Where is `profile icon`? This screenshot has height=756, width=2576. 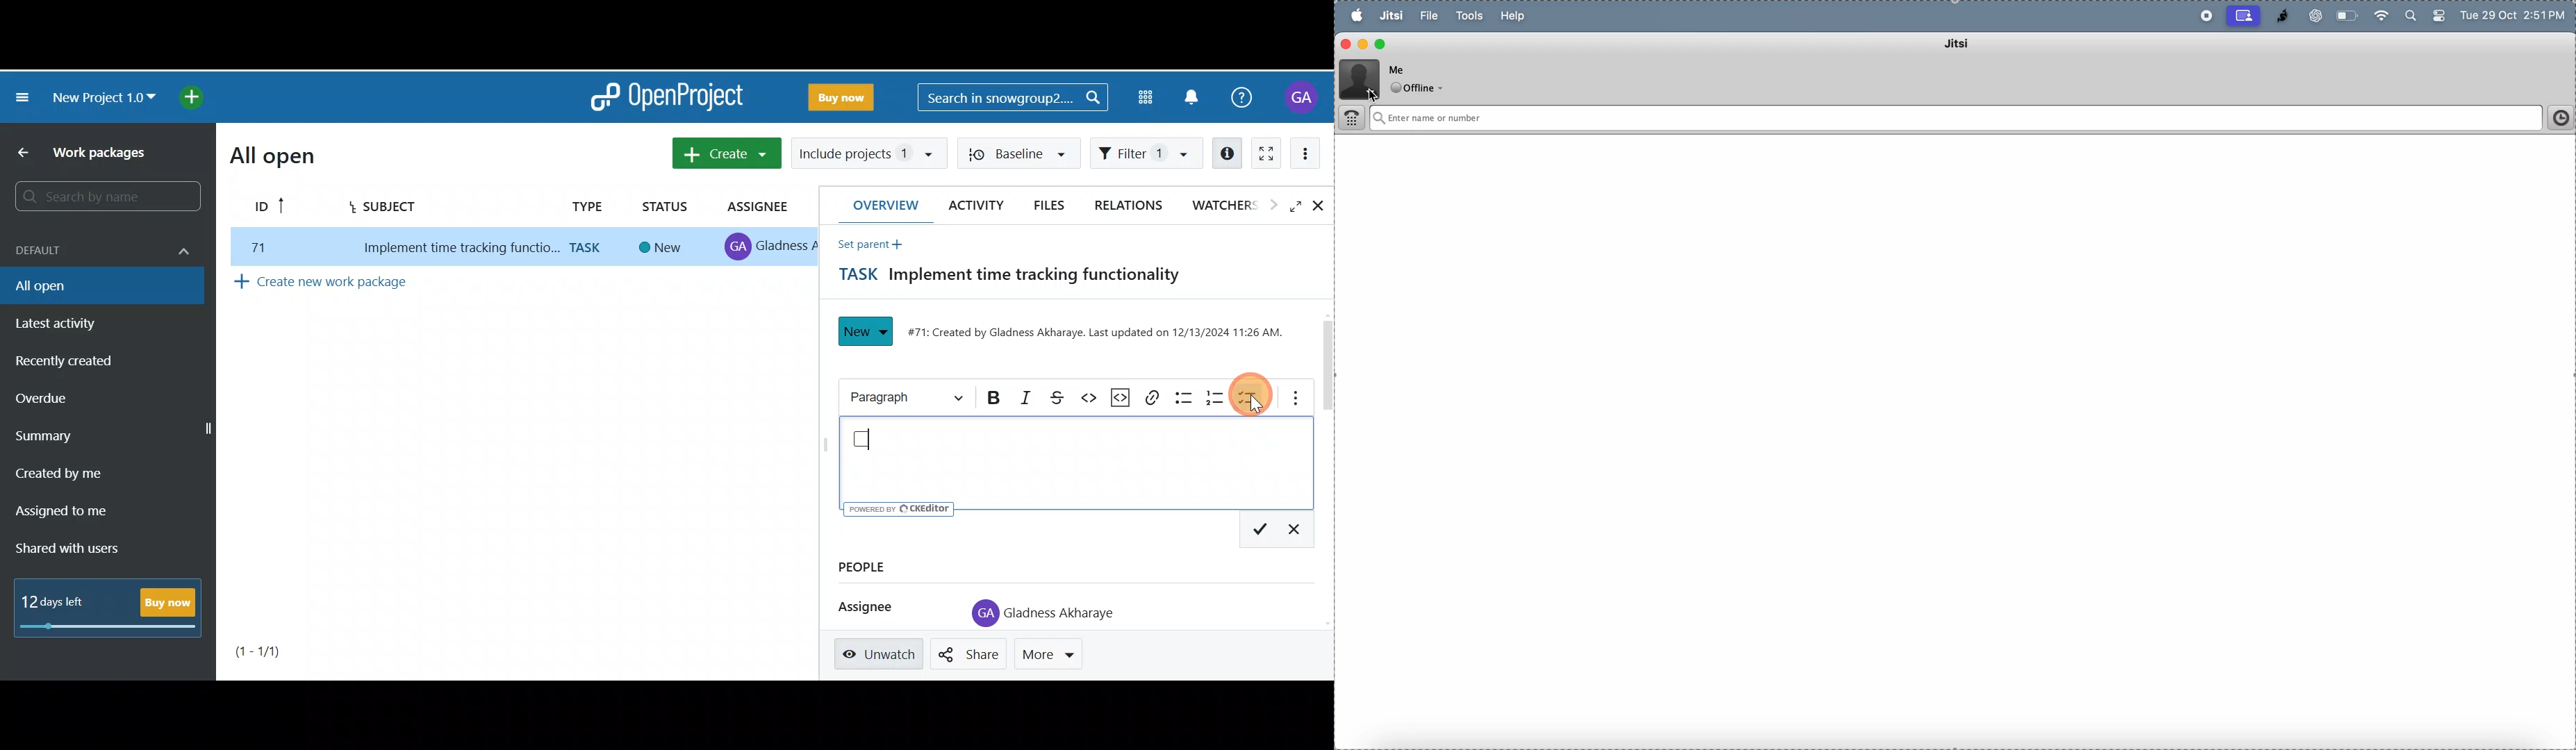 profile icon is located at coordinates (739, 247).